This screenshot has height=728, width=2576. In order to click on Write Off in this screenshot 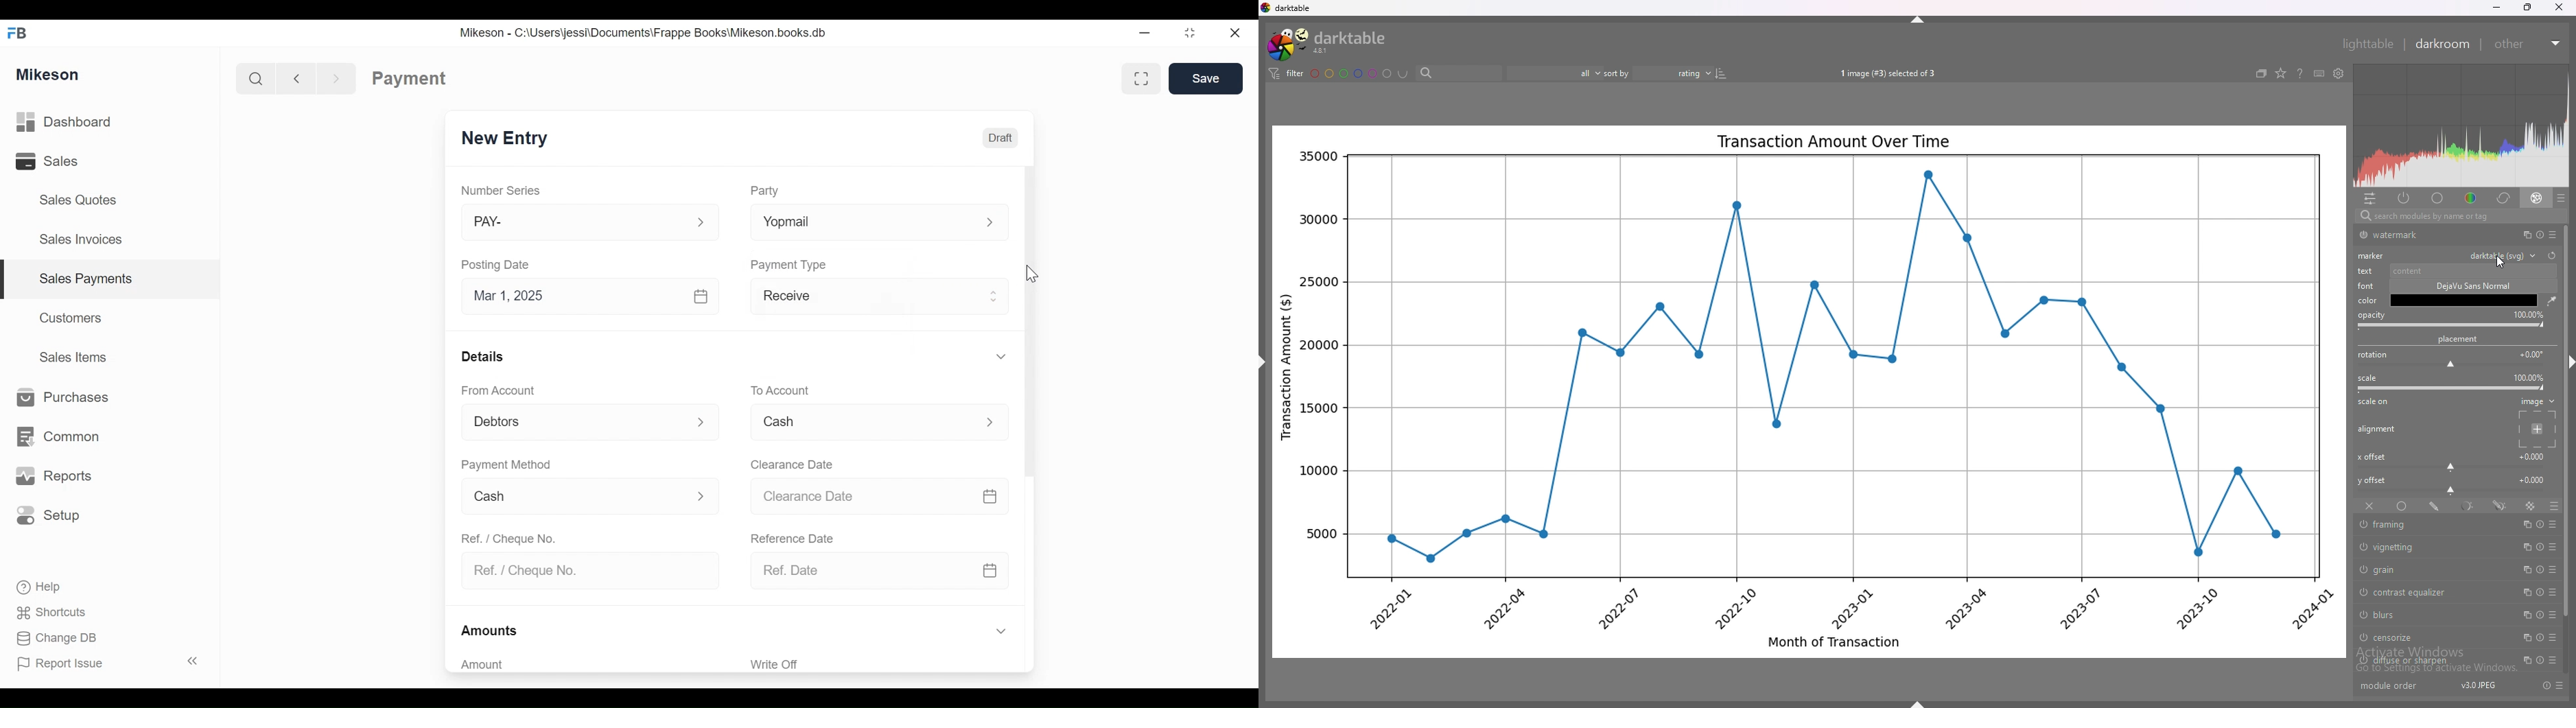, I will do `click(774, 664)`.